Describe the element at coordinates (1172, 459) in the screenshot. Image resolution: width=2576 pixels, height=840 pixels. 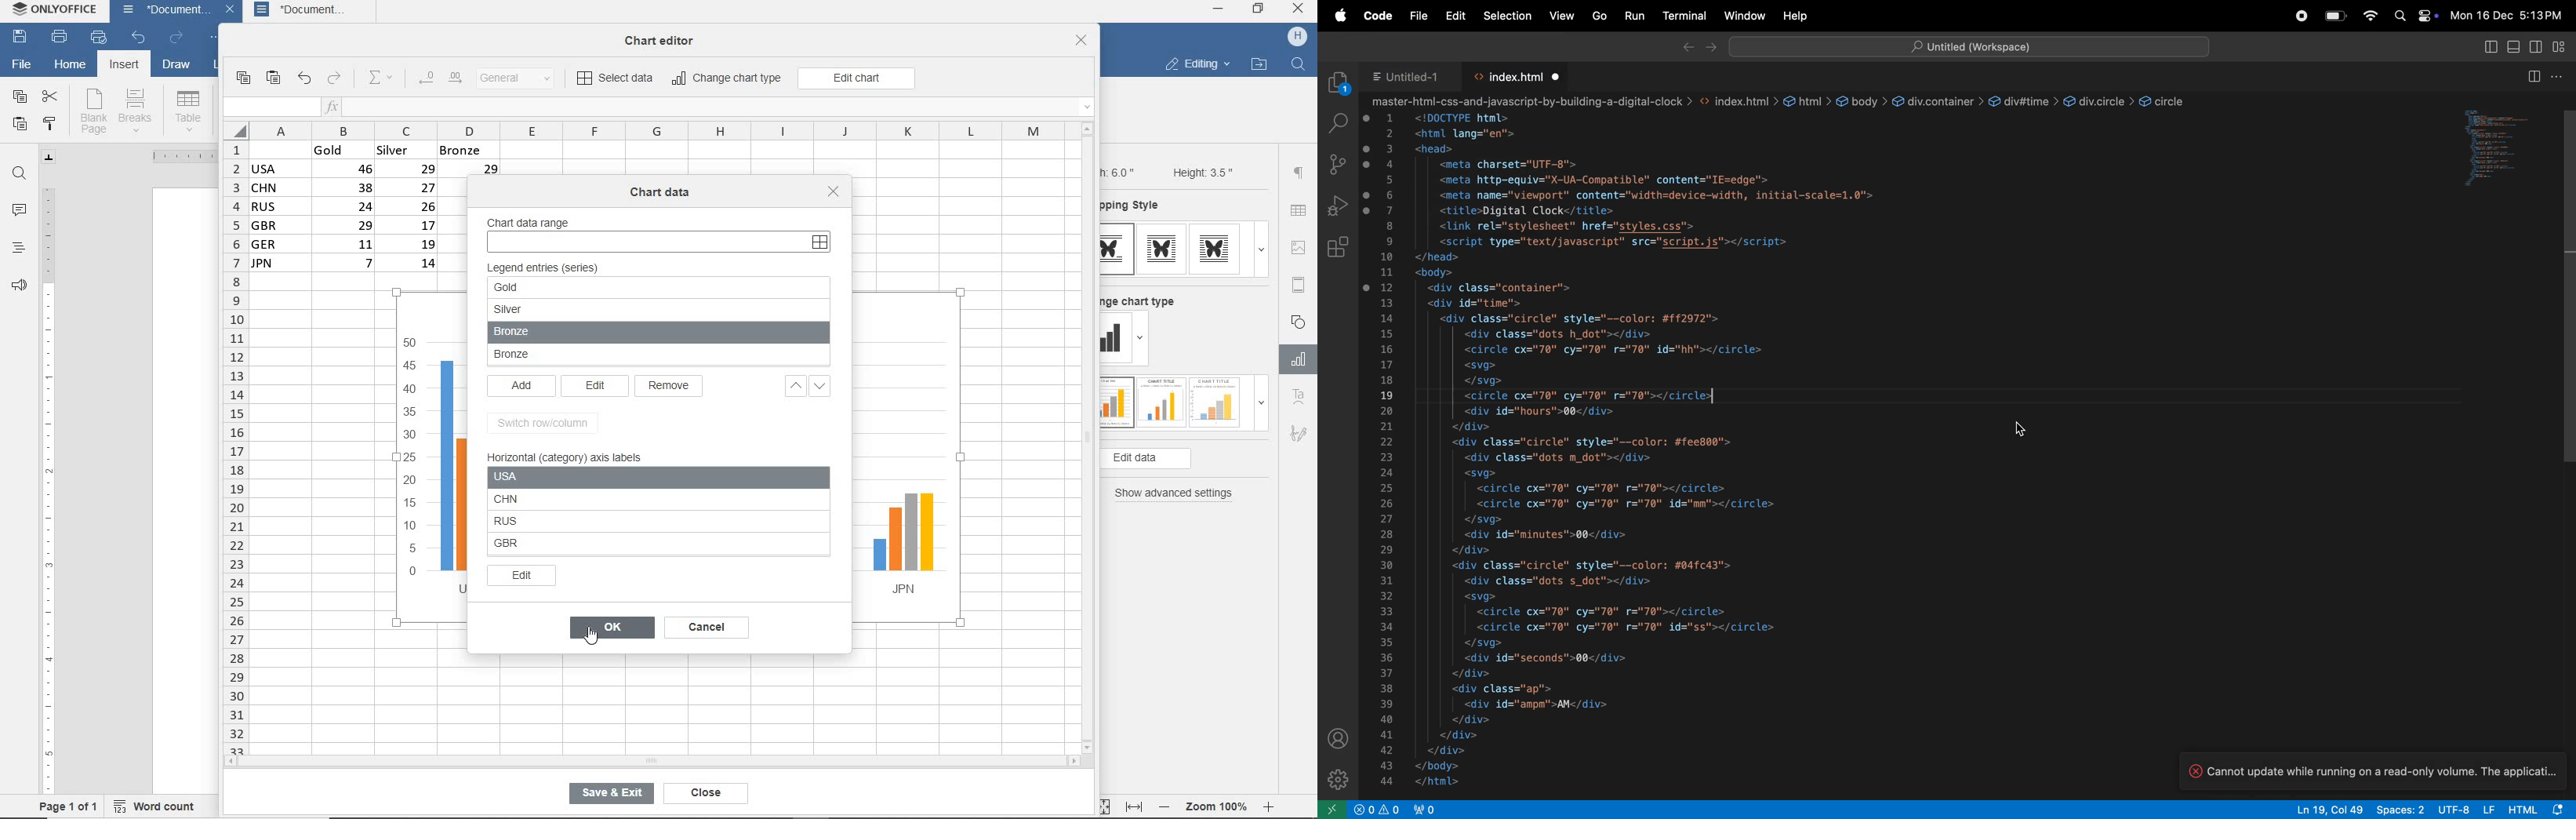
I see `edit data` at that location.